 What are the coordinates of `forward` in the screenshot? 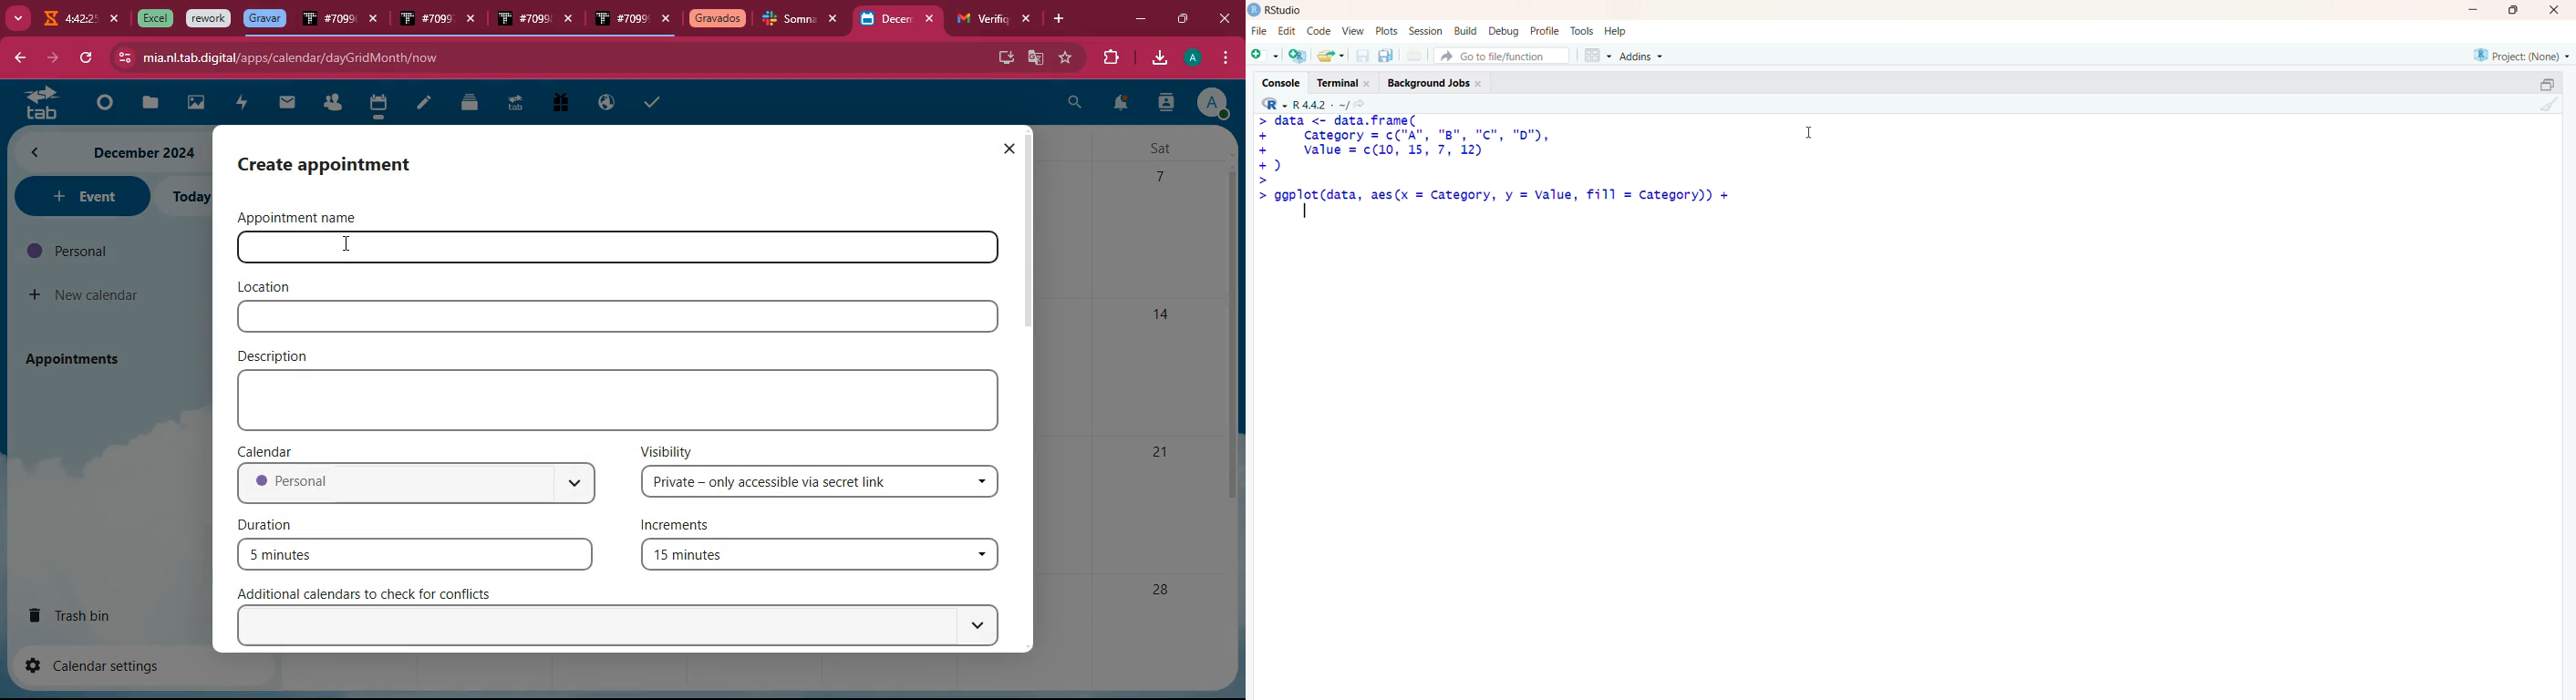 It's located at (50, 58).